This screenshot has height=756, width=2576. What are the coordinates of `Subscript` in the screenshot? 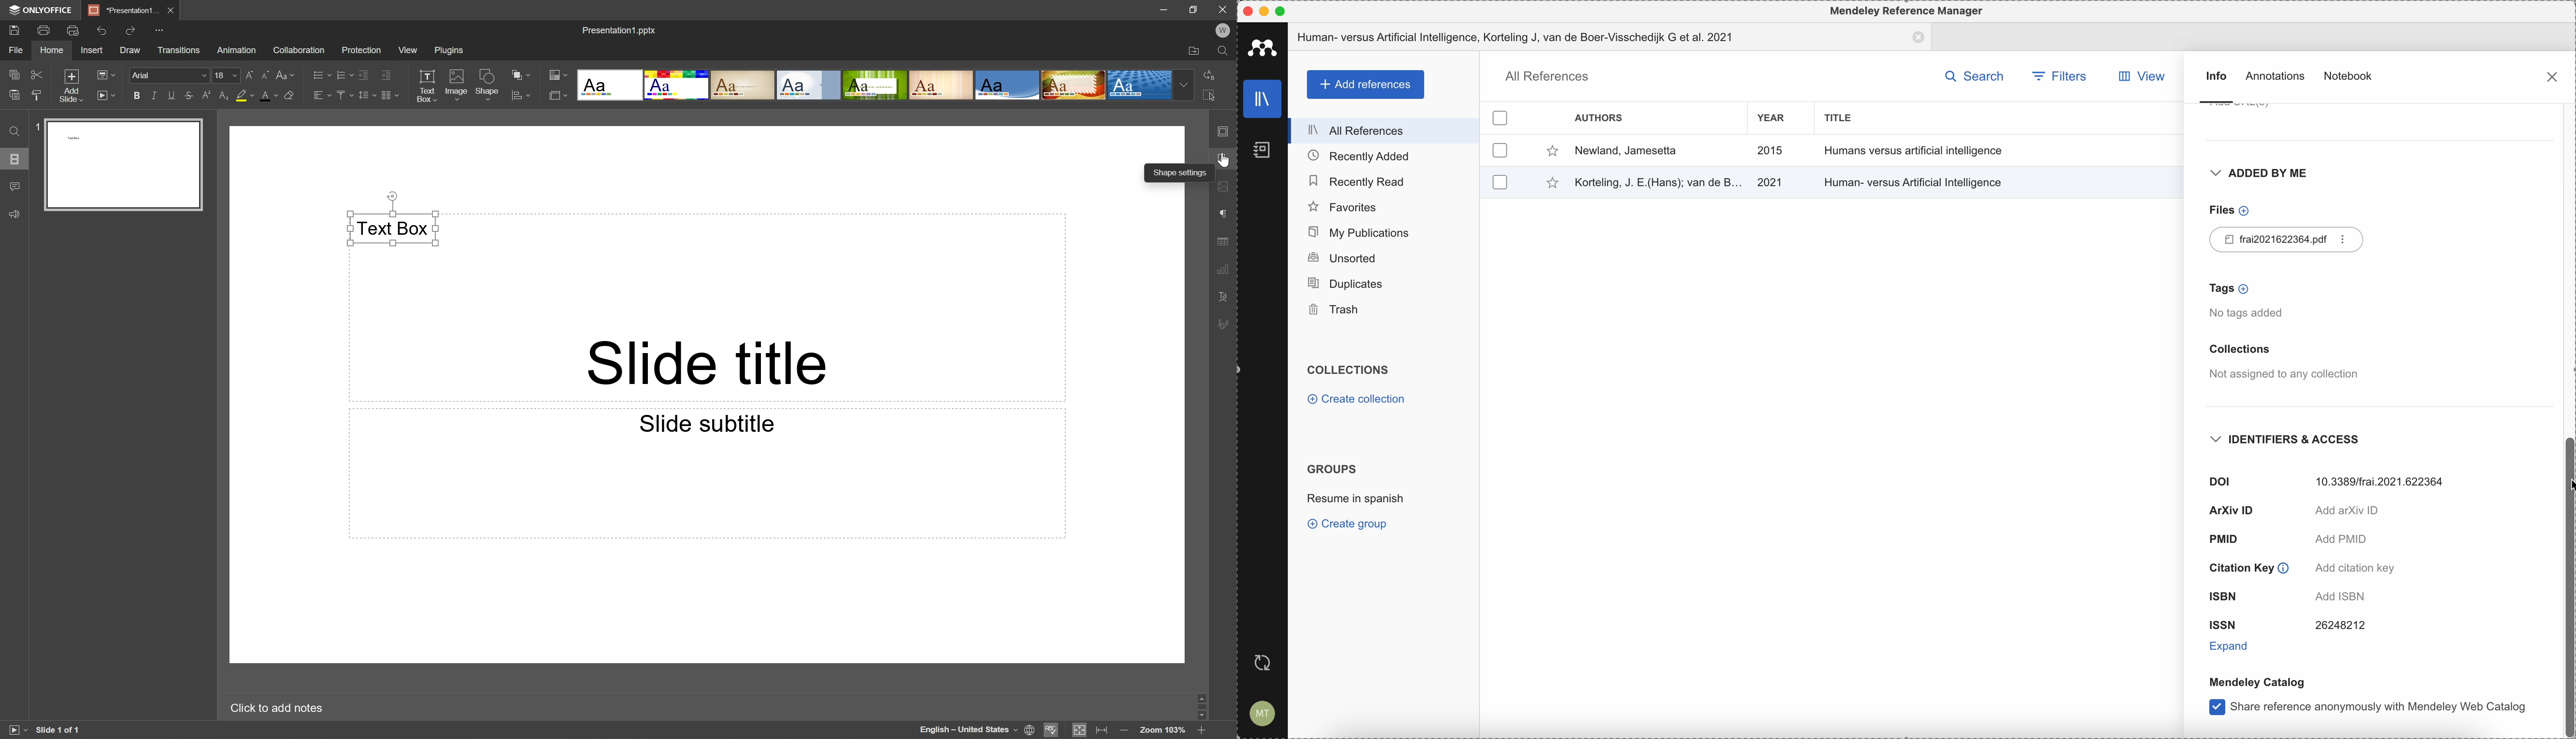 It's located at (224, 95).